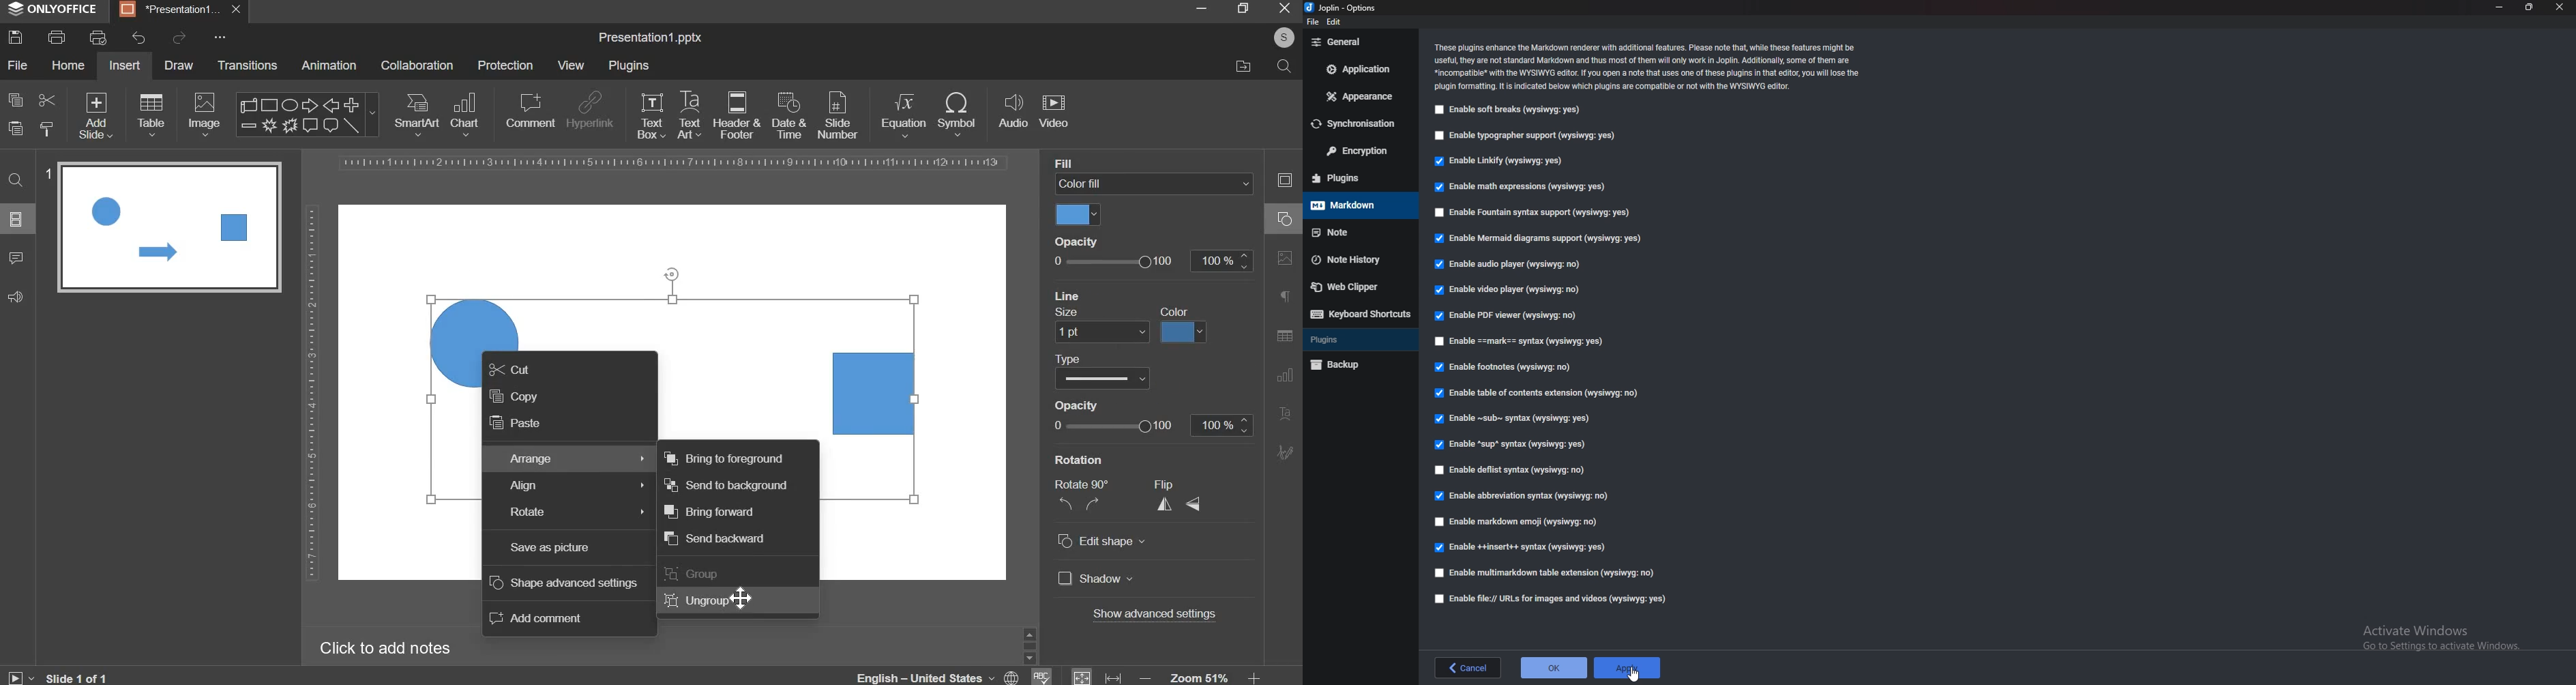 The width and height of the screenshot is (2576, 700). Describe the element at coordinates (1506, 369) in the screenshot. I see `Enable footnotes` at that location.